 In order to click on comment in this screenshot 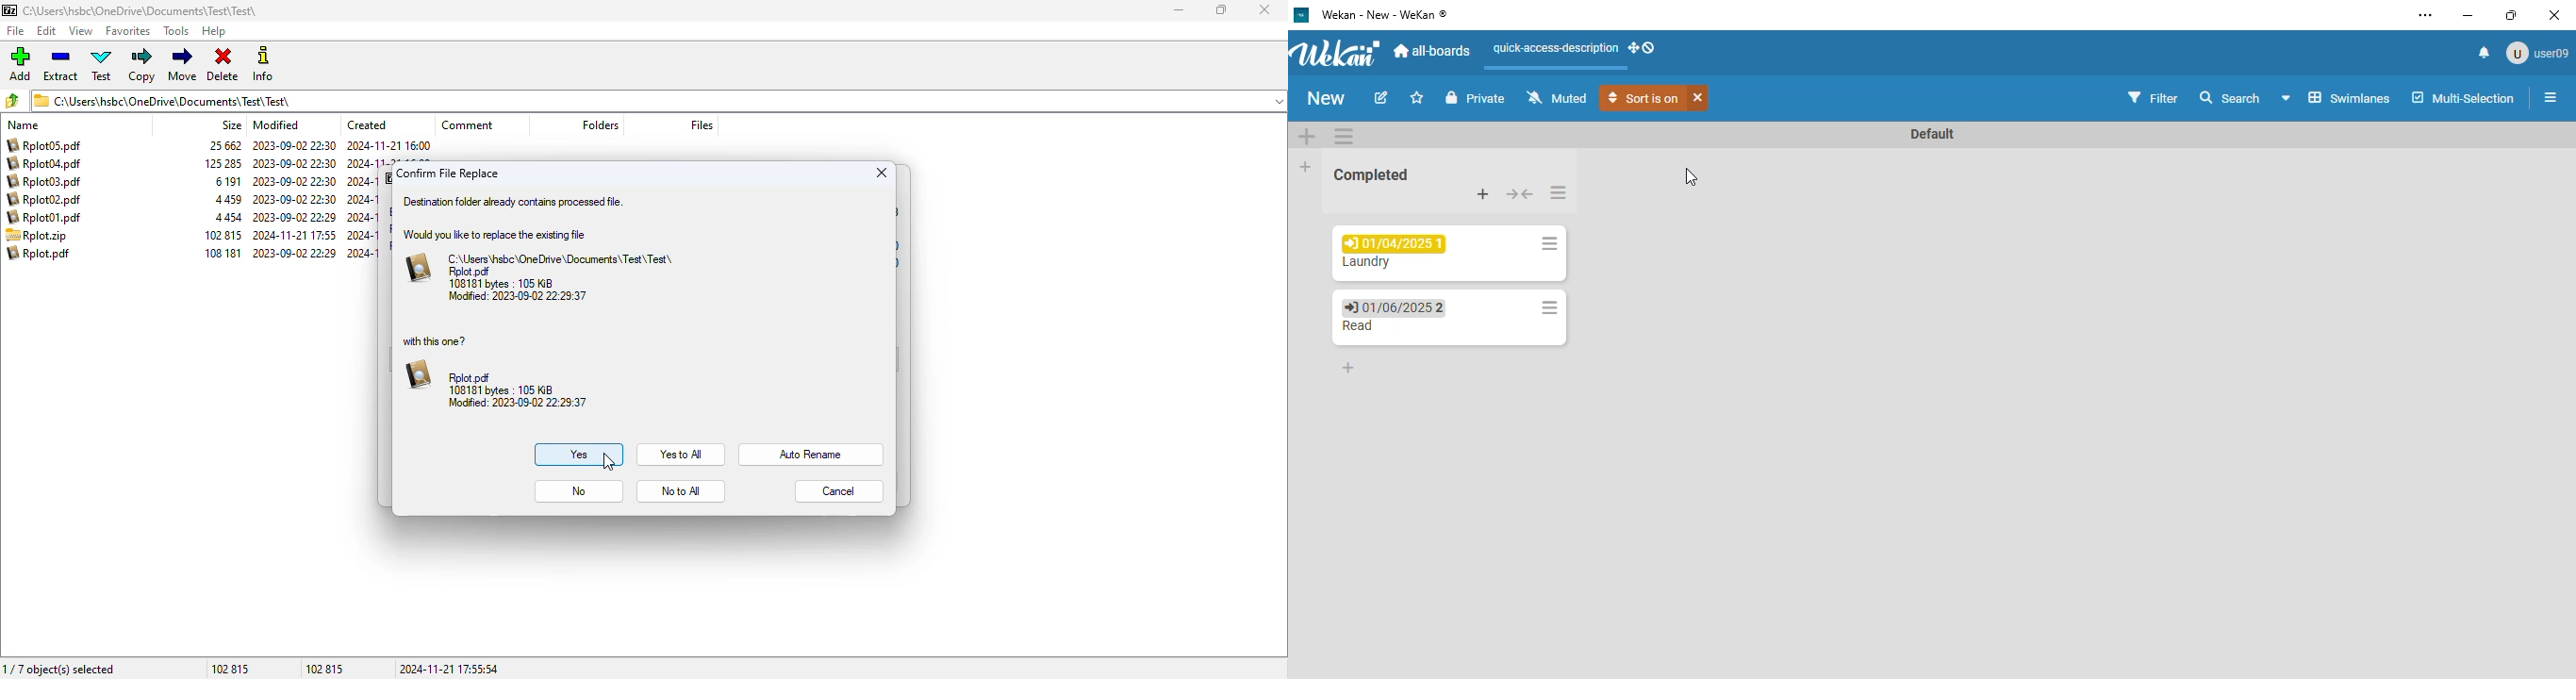, I will do `click(468, 124)`.